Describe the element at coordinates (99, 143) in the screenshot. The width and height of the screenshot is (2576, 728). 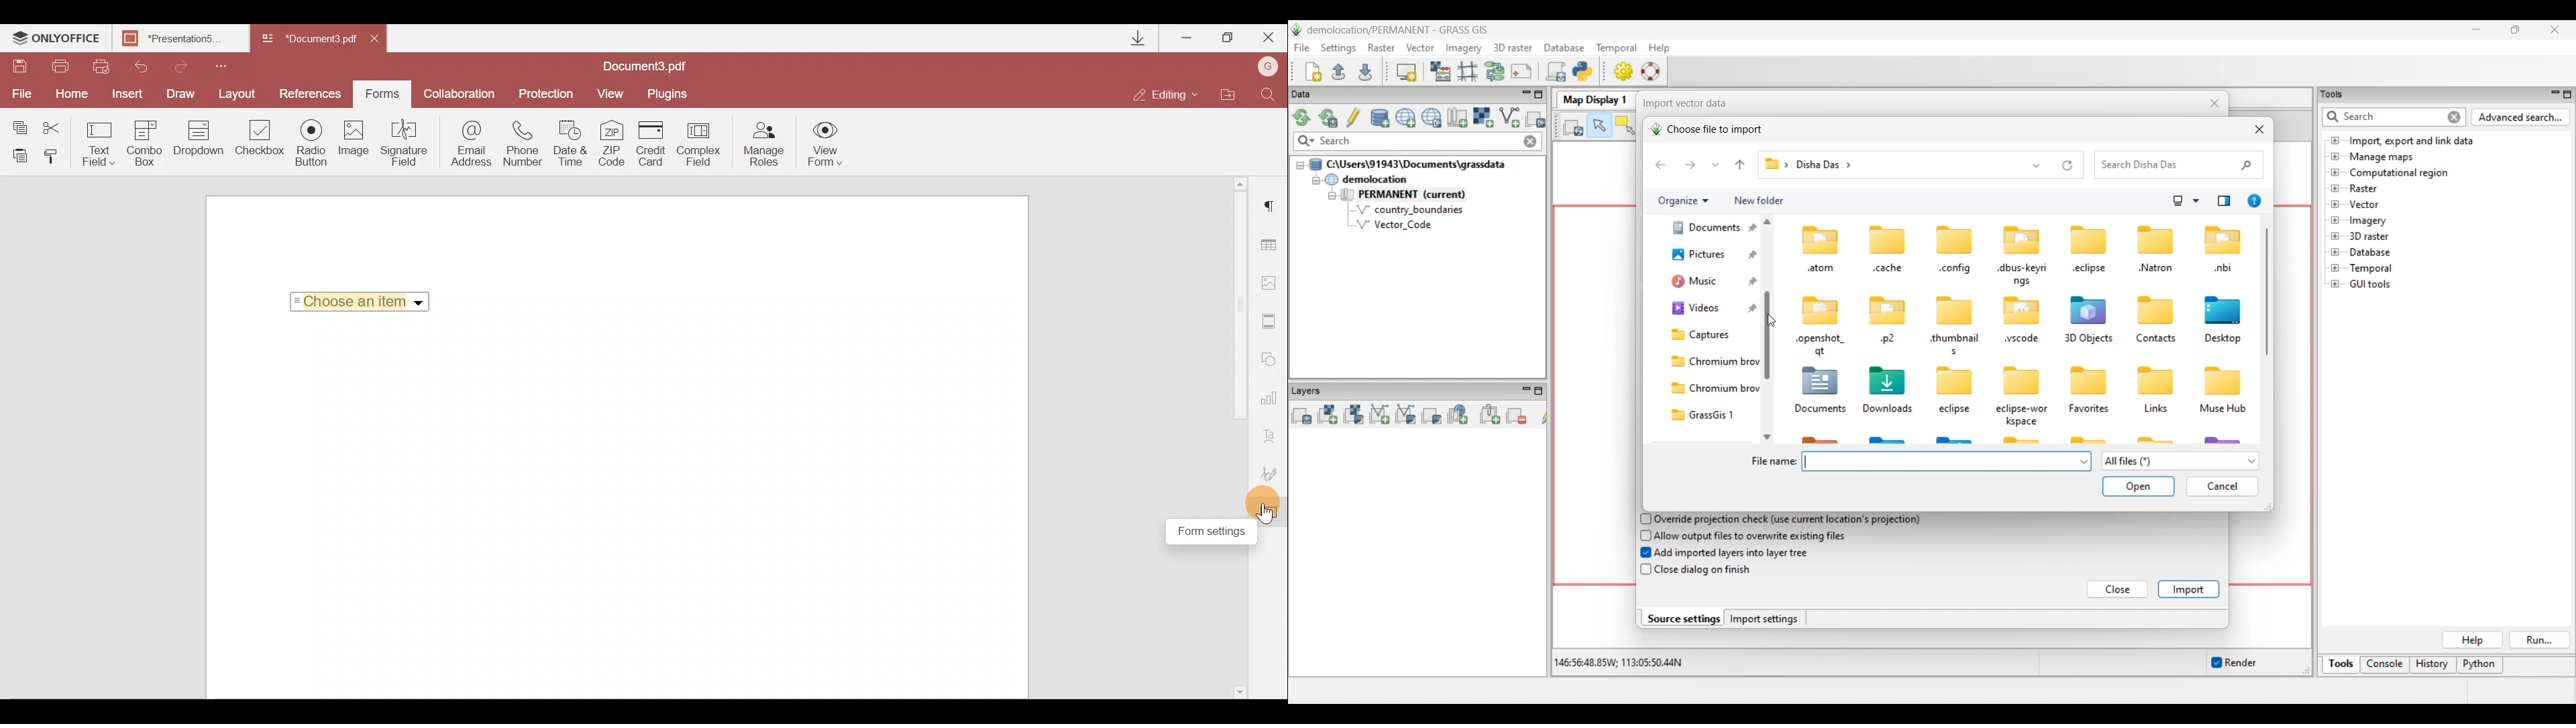
I see `Text field` at that location.